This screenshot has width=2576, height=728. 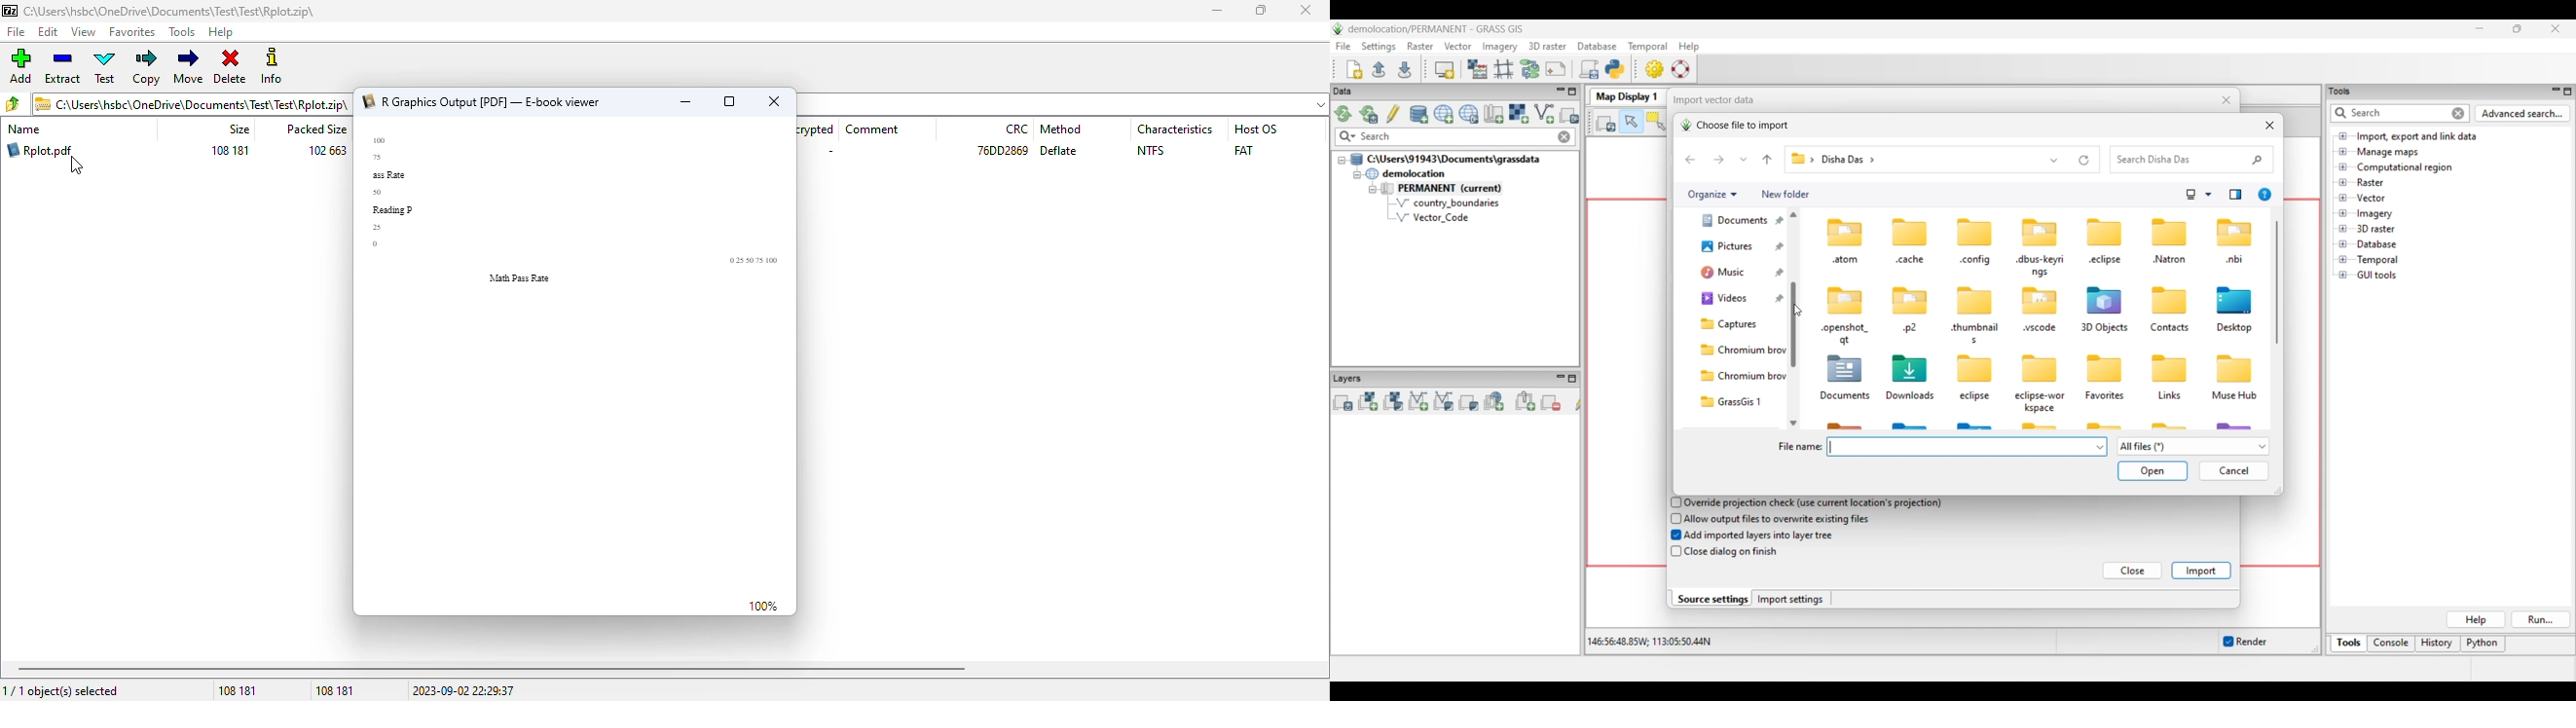 What do you see at coordinates (1003, 151) in the screenshot?
I see `76DD2869` at bounding box center [1003, 151].